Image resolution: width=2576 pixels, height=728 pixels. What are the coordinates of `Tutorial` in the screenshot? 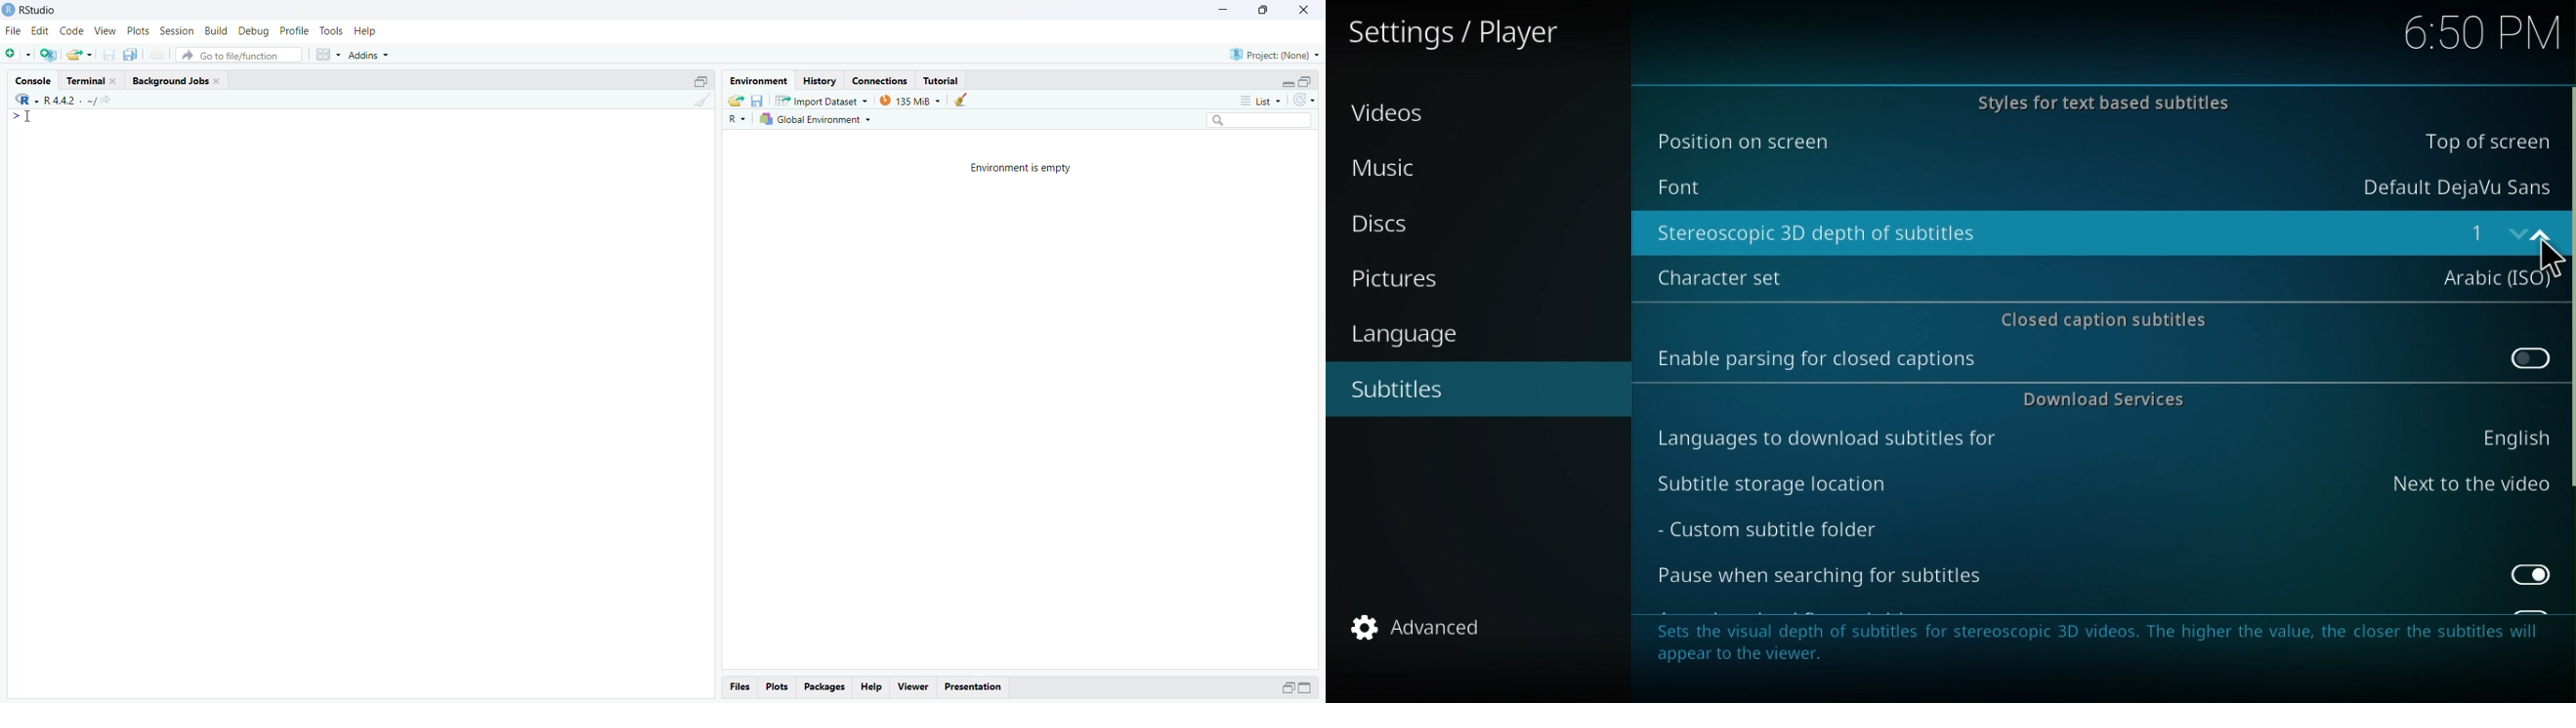 It's located at (944, 80).